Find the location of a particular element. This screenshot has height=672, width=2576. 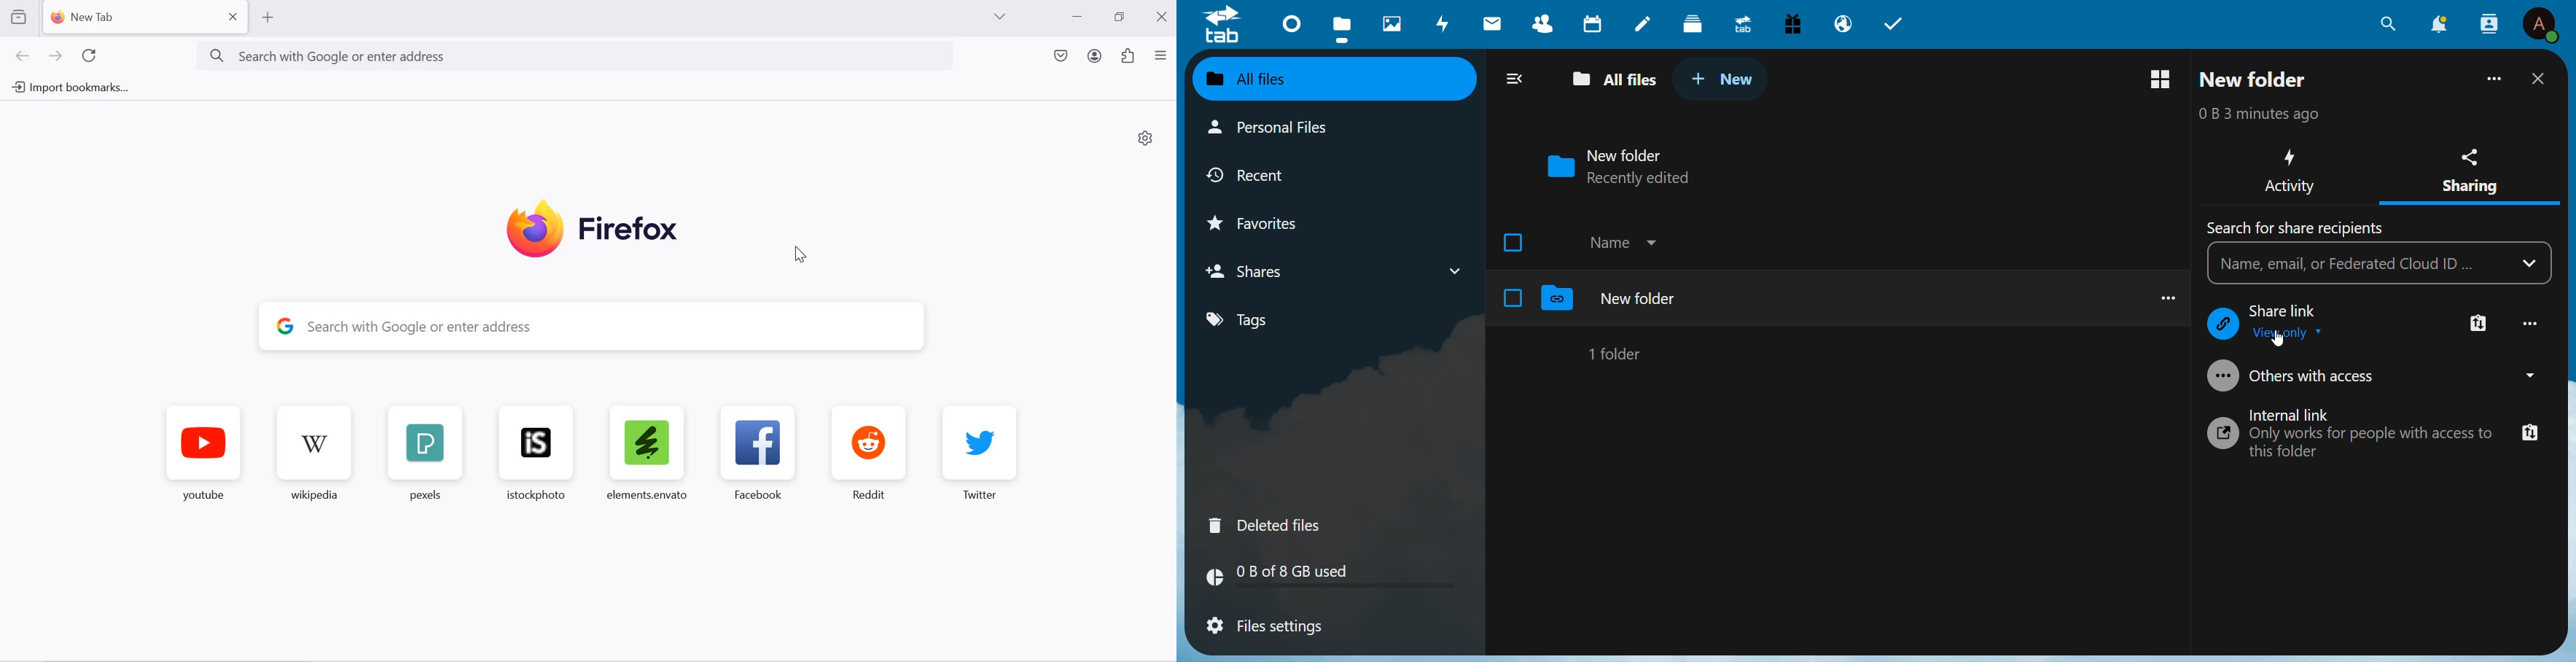

New Folder is located at coordinates (1639, 298).